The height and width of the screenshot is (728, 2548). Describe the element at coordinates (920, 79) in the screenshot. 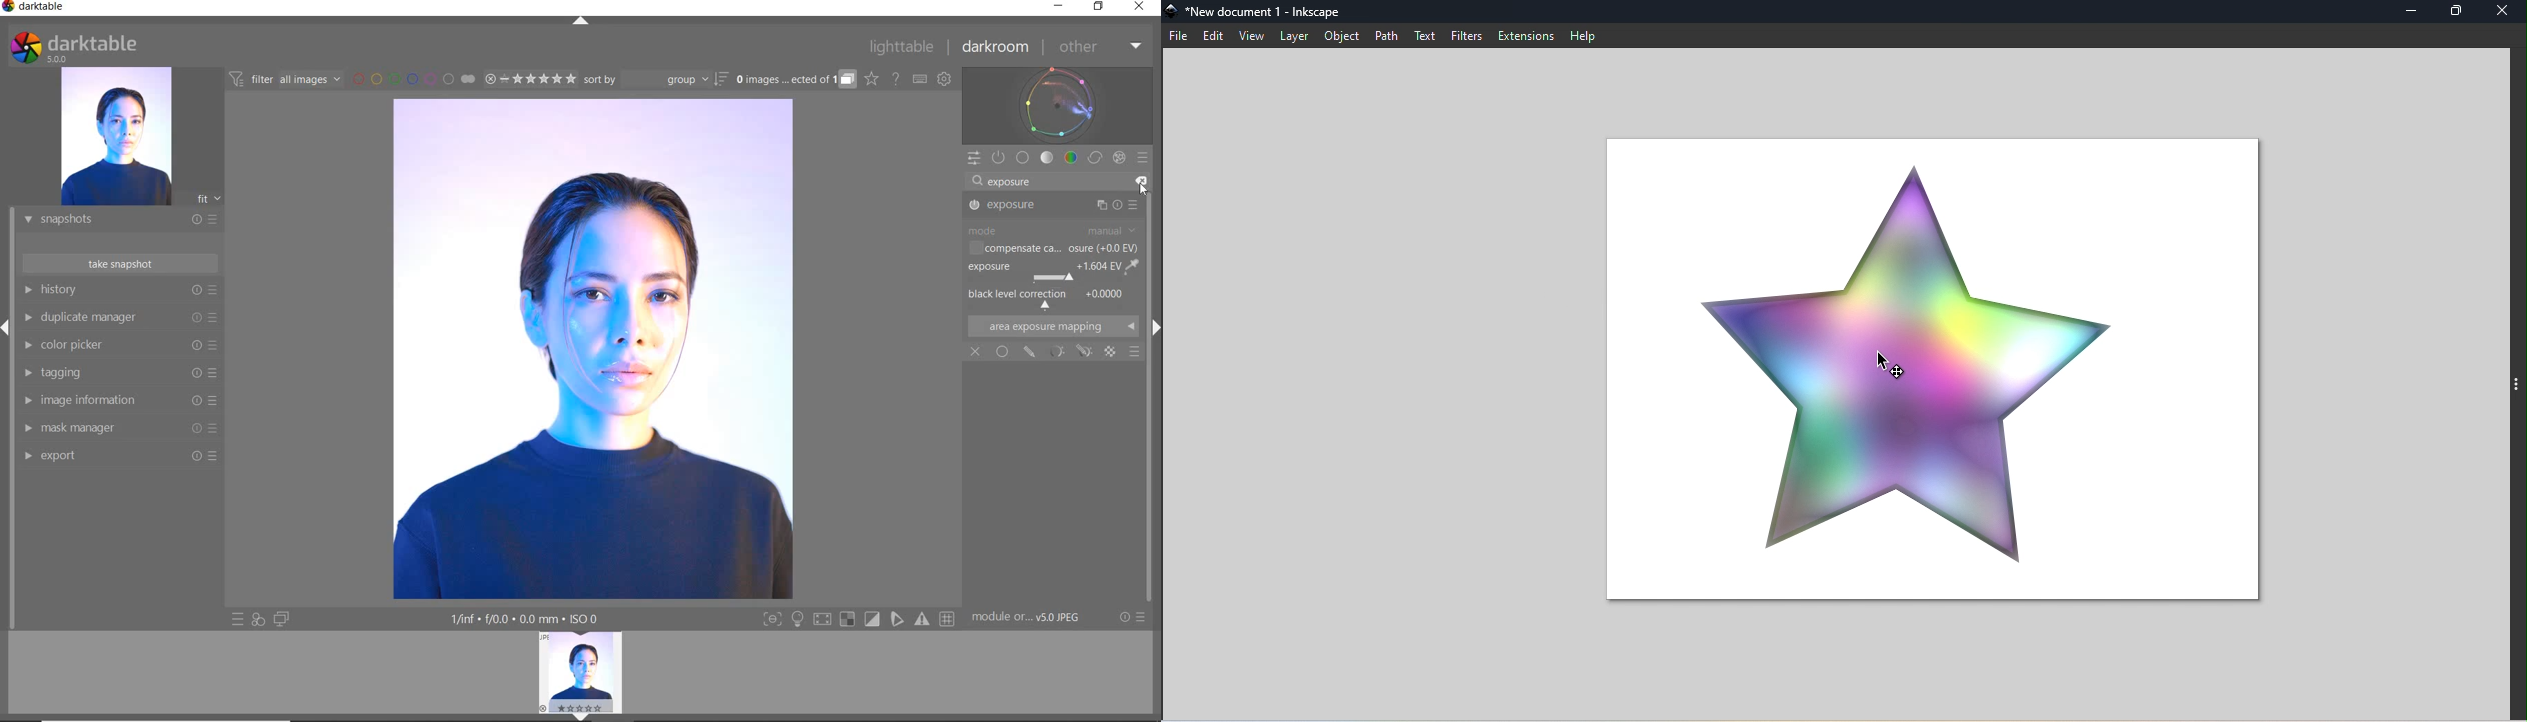

I see `SET KEYBOARD SHORTCUTS` at that location.